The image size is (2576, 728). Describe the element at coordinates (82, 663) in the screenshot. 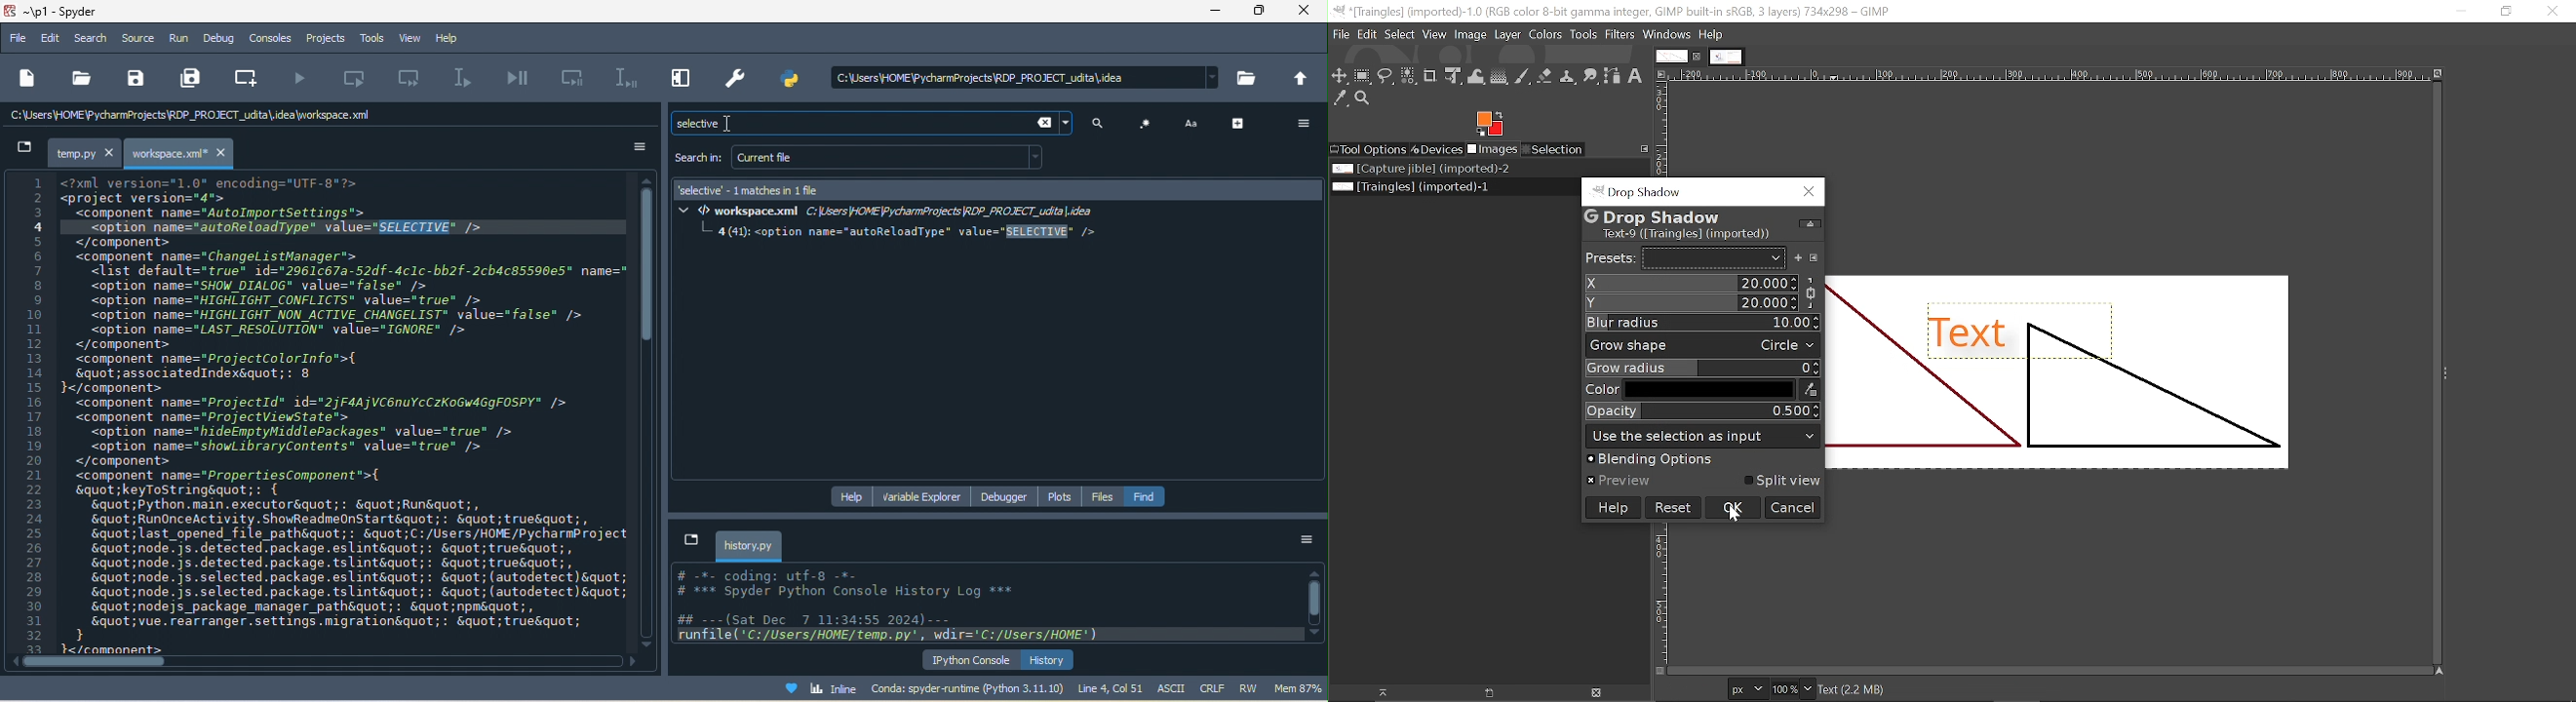

I see `horizontal scroll bar` at that location.